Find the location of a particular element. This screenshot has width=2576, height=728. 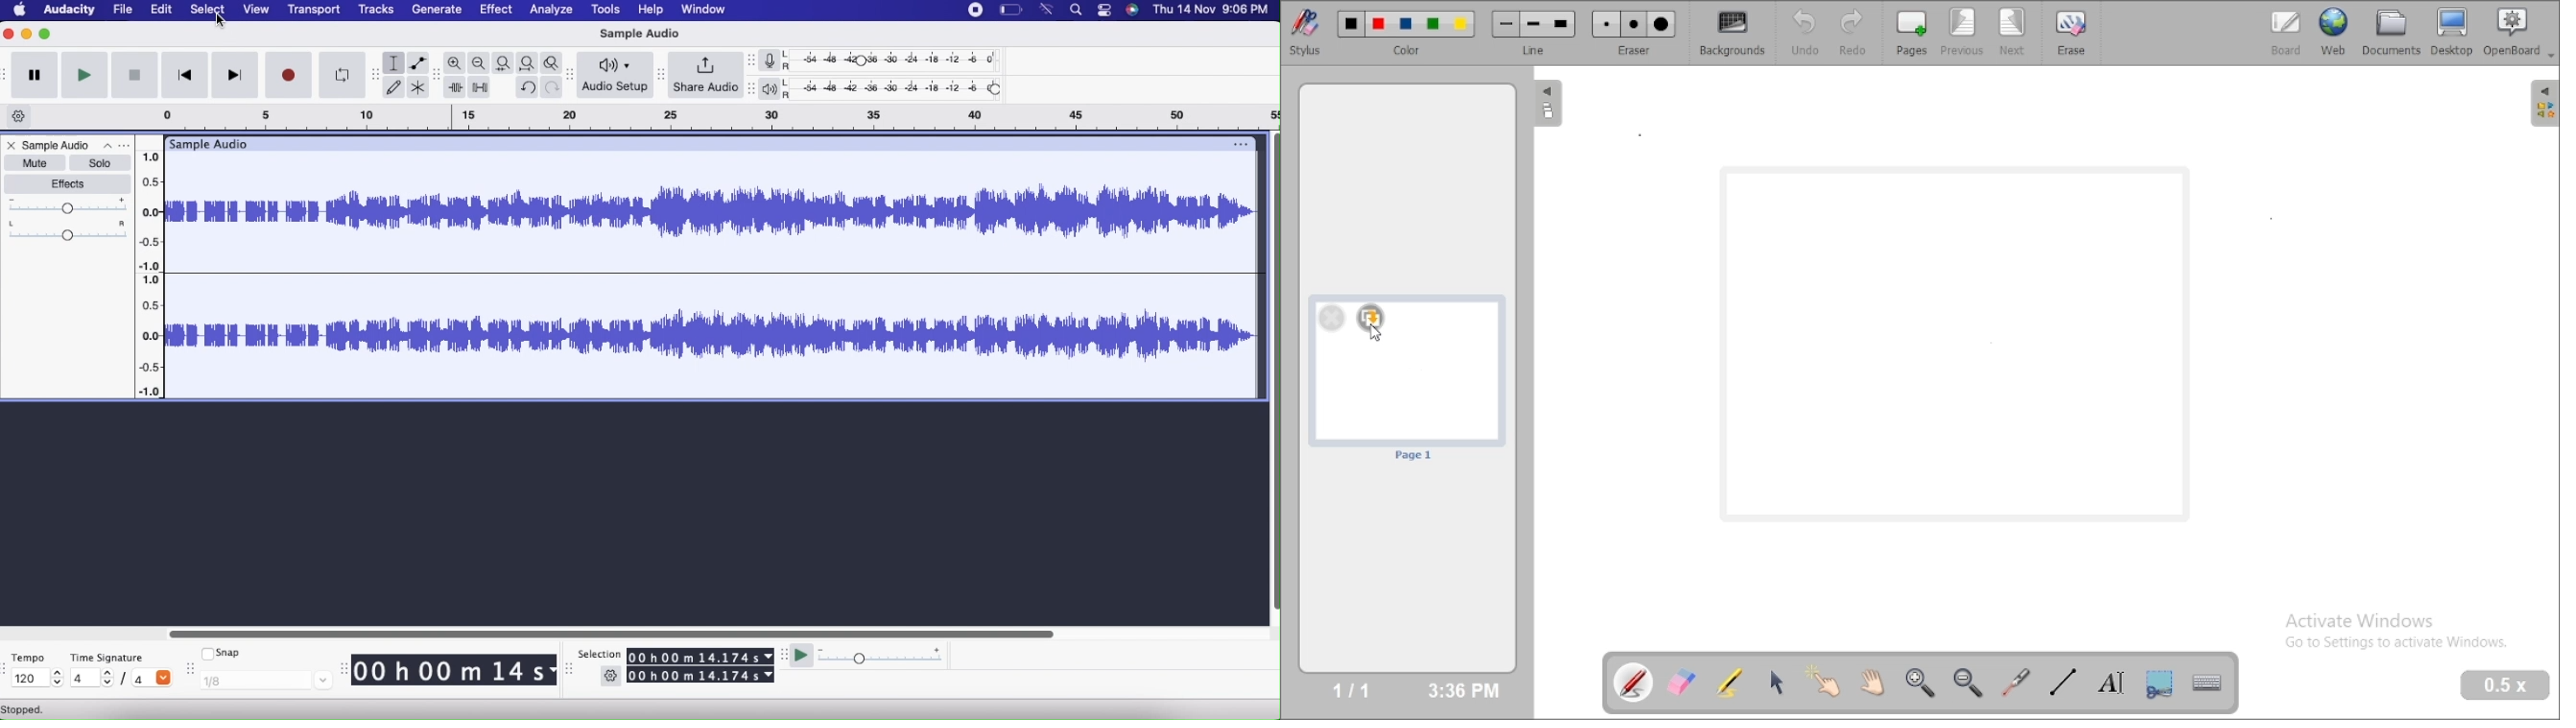

Enable Looping is located at coordinates (346, 75).